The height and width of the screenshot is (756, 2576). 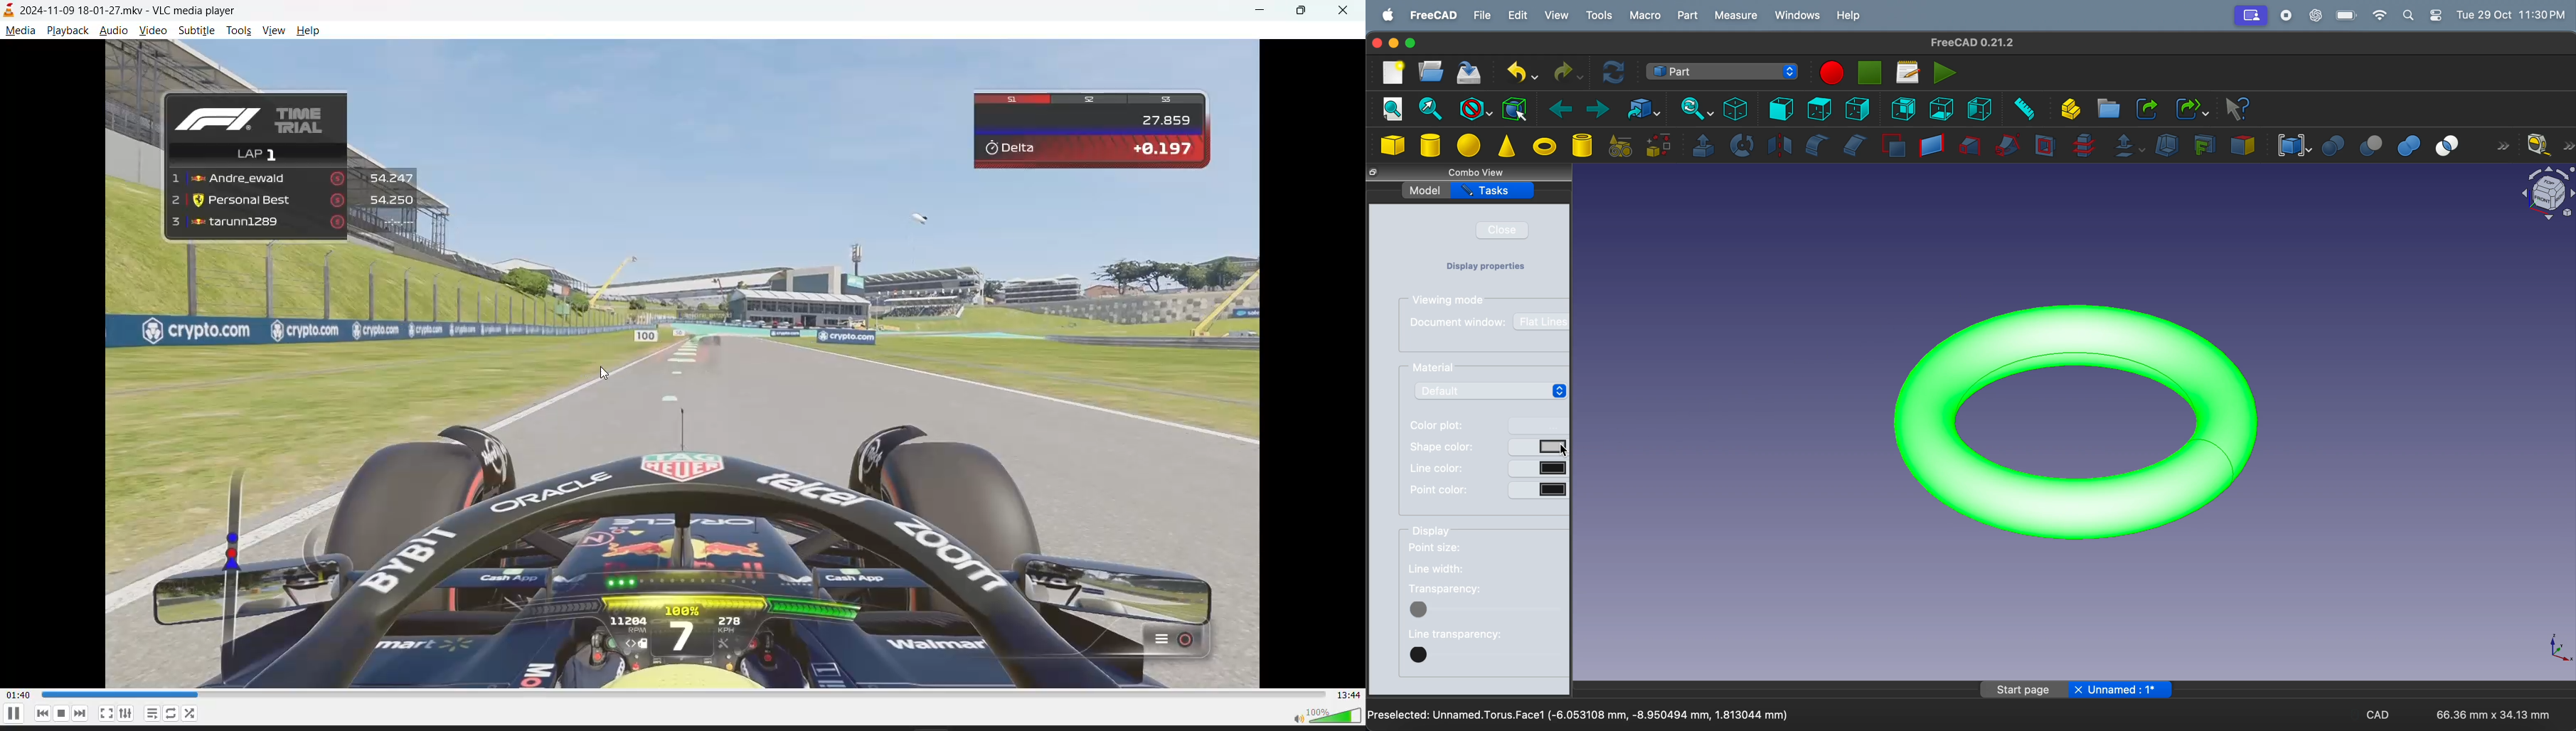 What do you see at coordinates (1441, 447) in the screenshot?
I see `shape color` at bounding box center [1441, 447].